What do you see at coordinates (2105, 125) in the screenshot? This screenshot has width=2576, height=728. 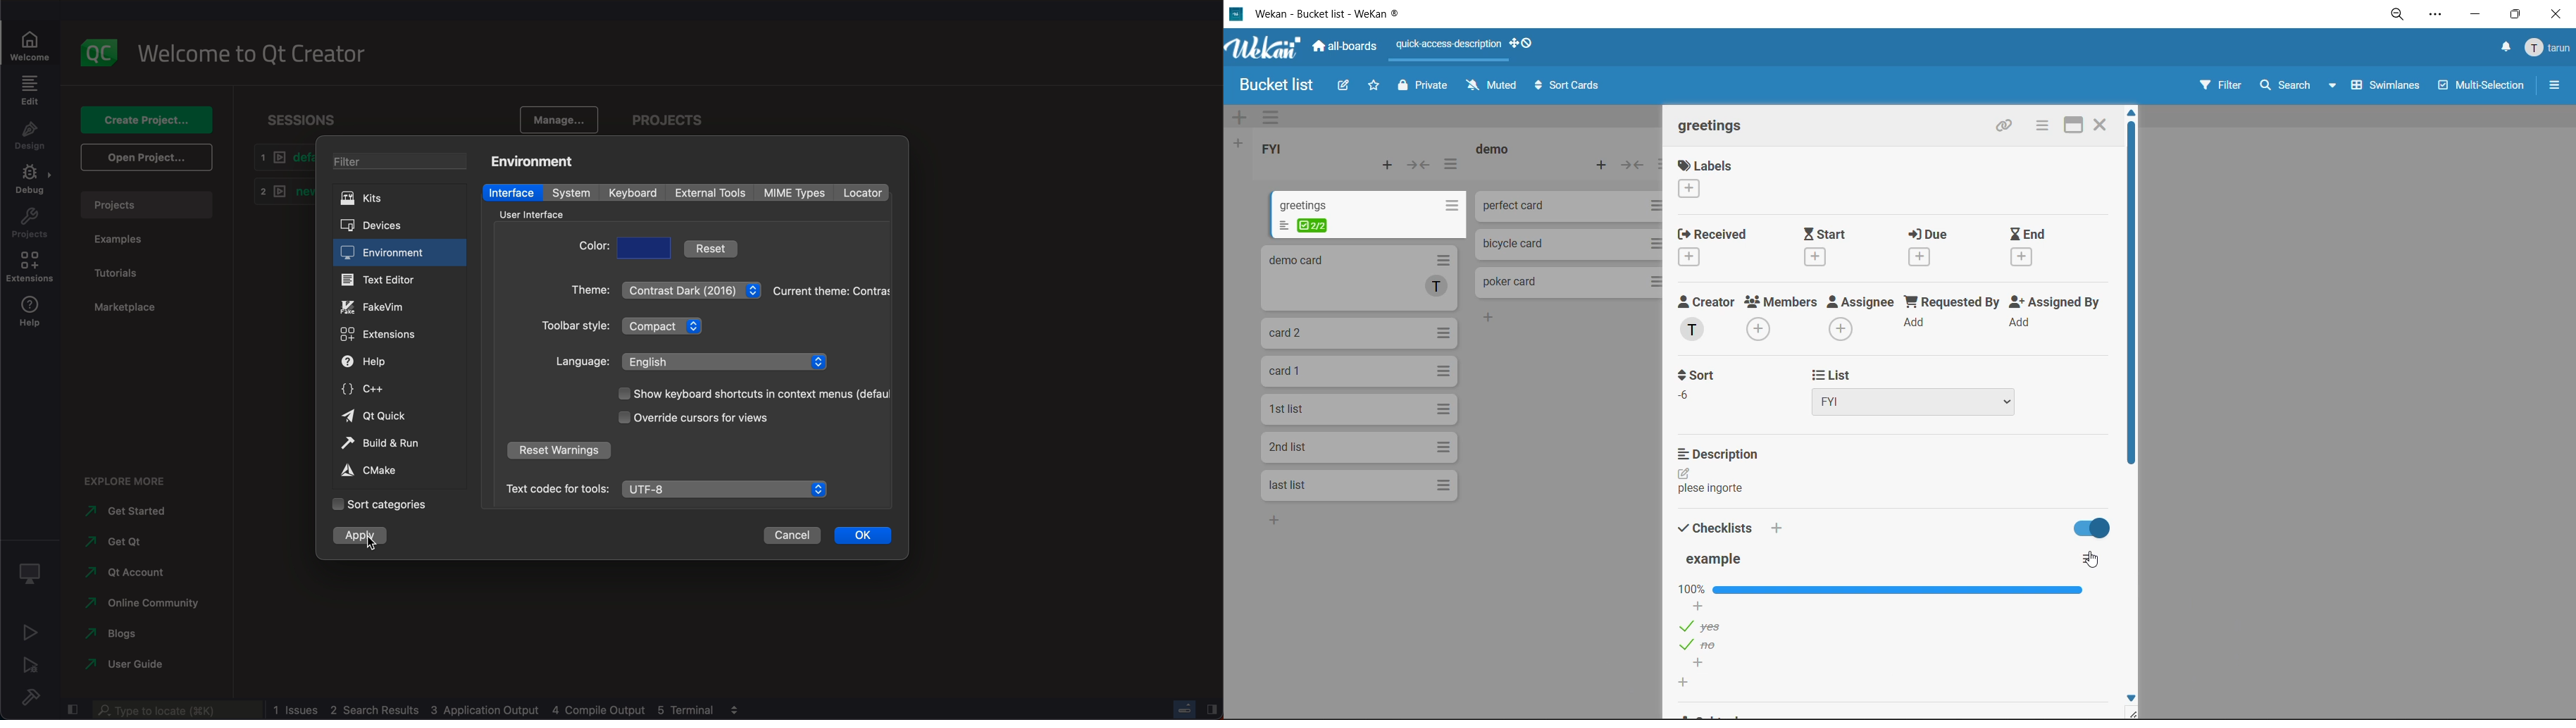 I see `Close` at bounding box center [2105, 125].